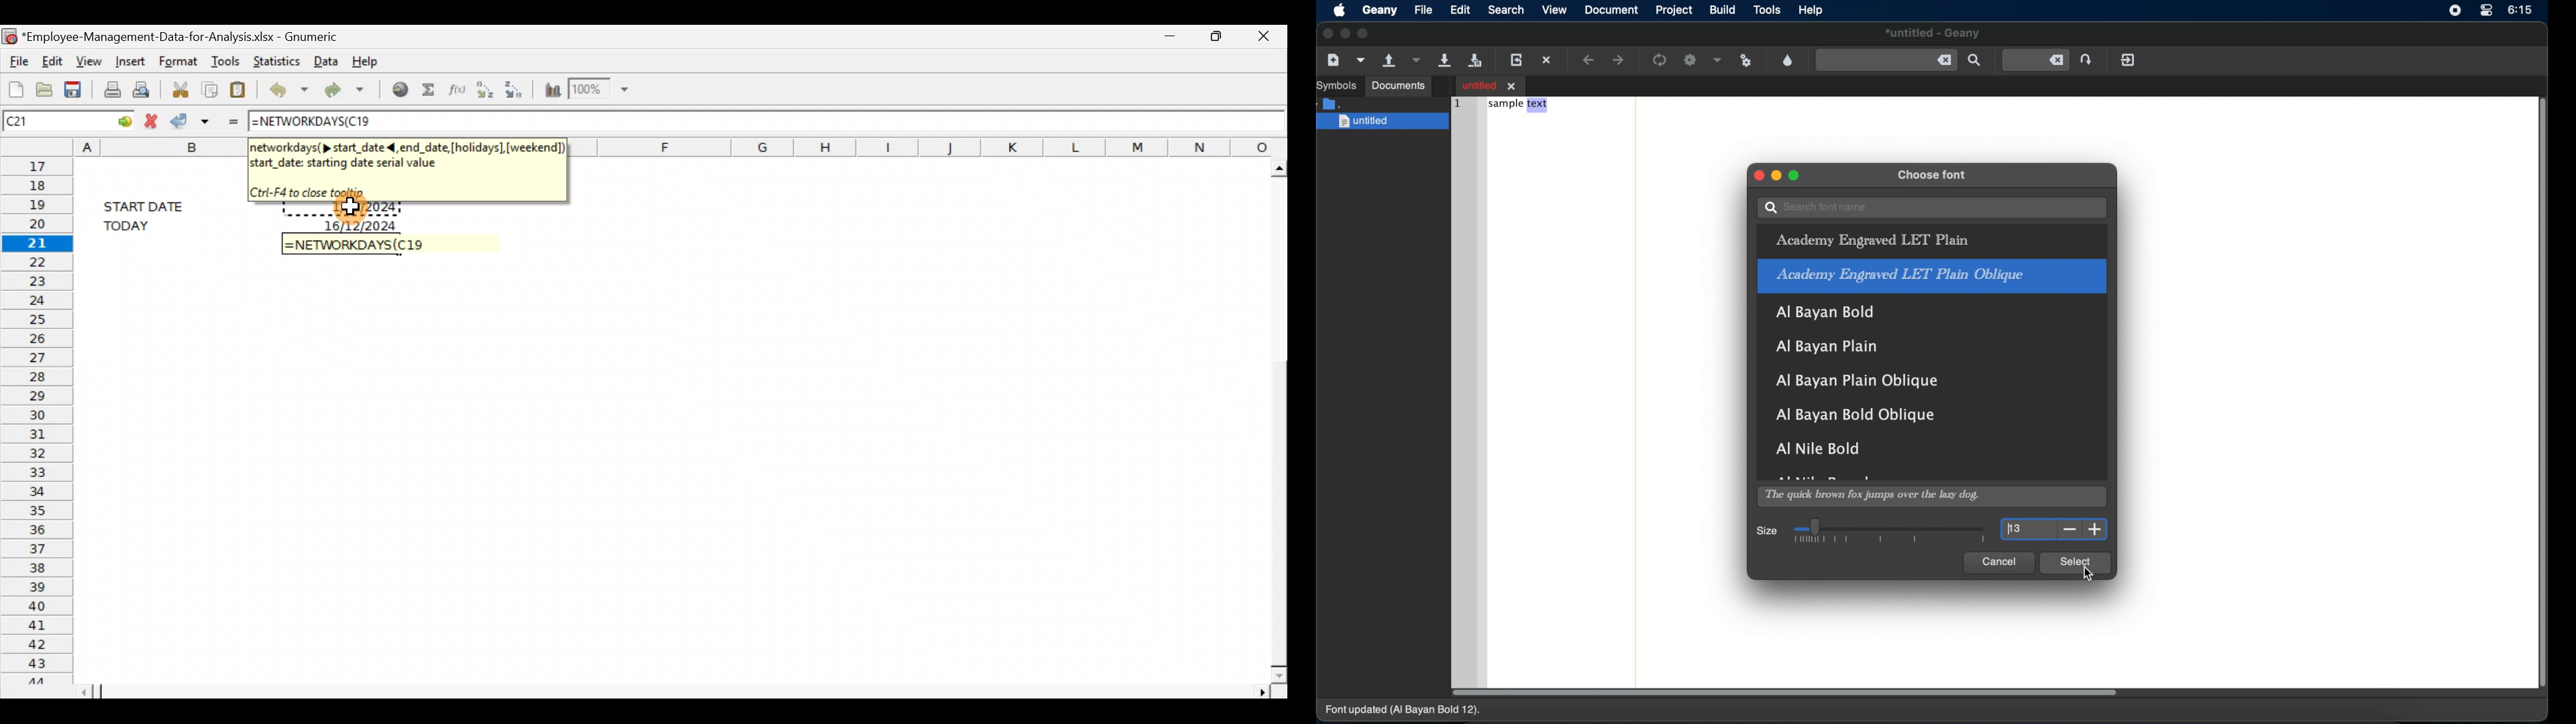  Describe the element at coordinates (1931, 208) in the screenshot. I see `search bar` at that location.